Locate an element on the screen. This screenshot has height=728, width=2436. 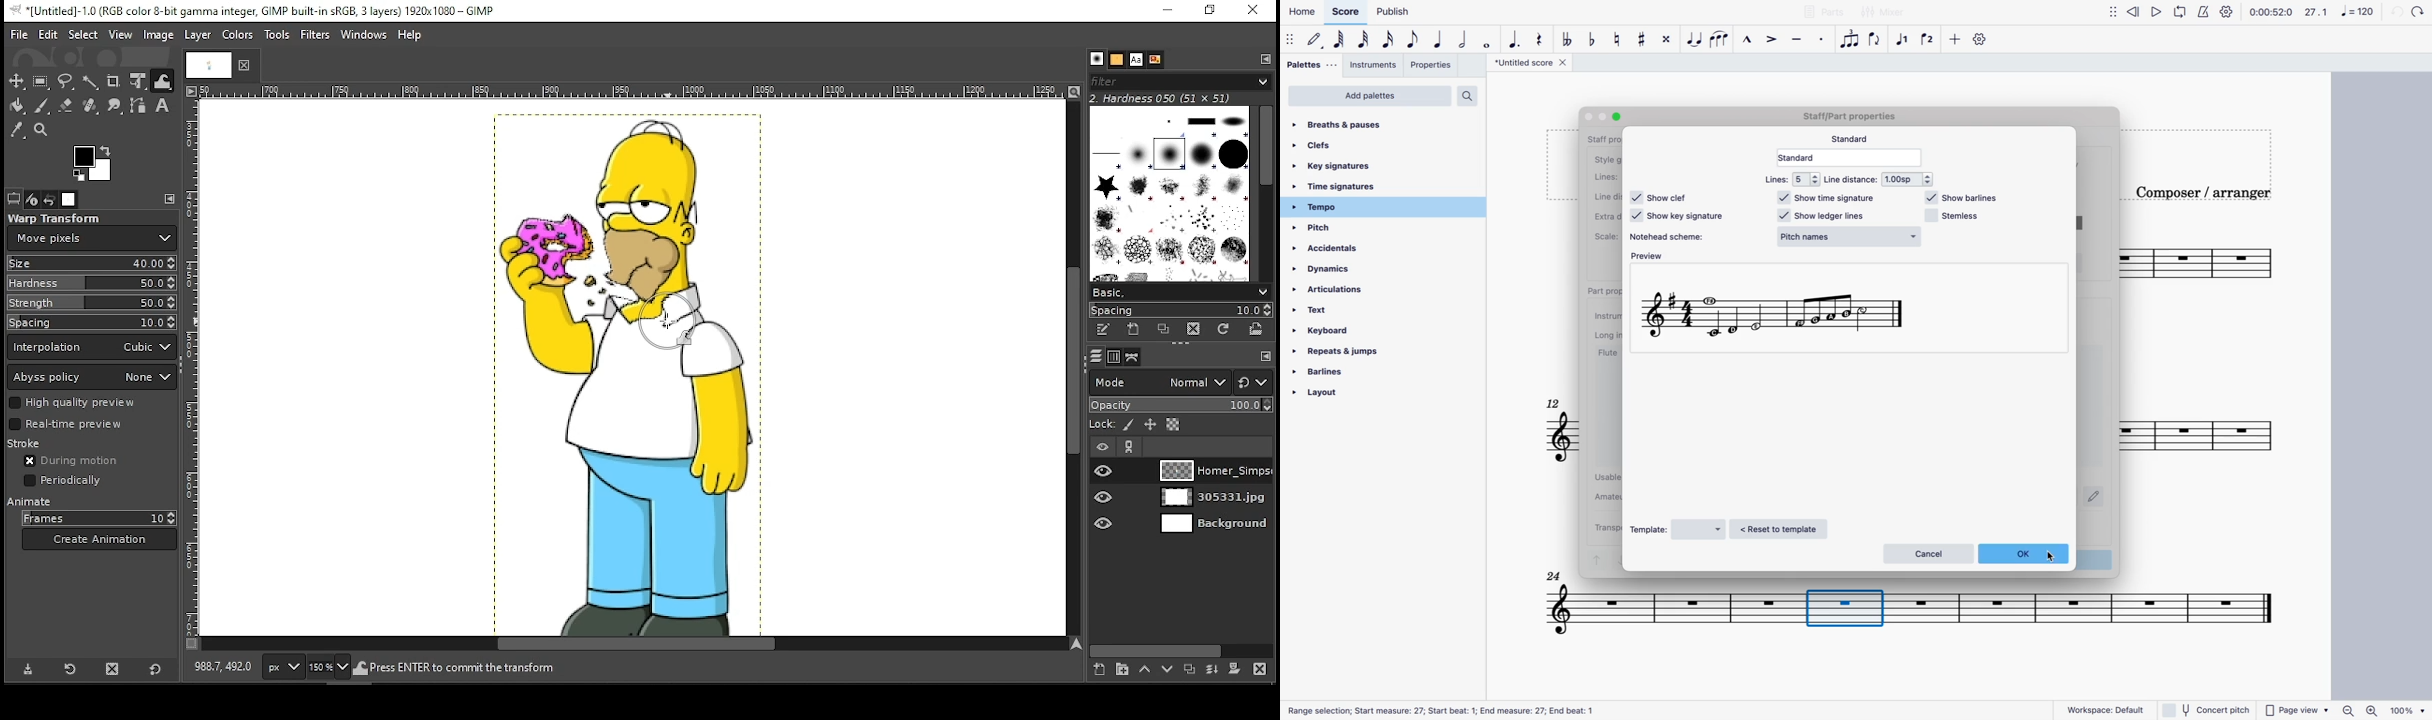
filters is located at coordinates (315, 35).